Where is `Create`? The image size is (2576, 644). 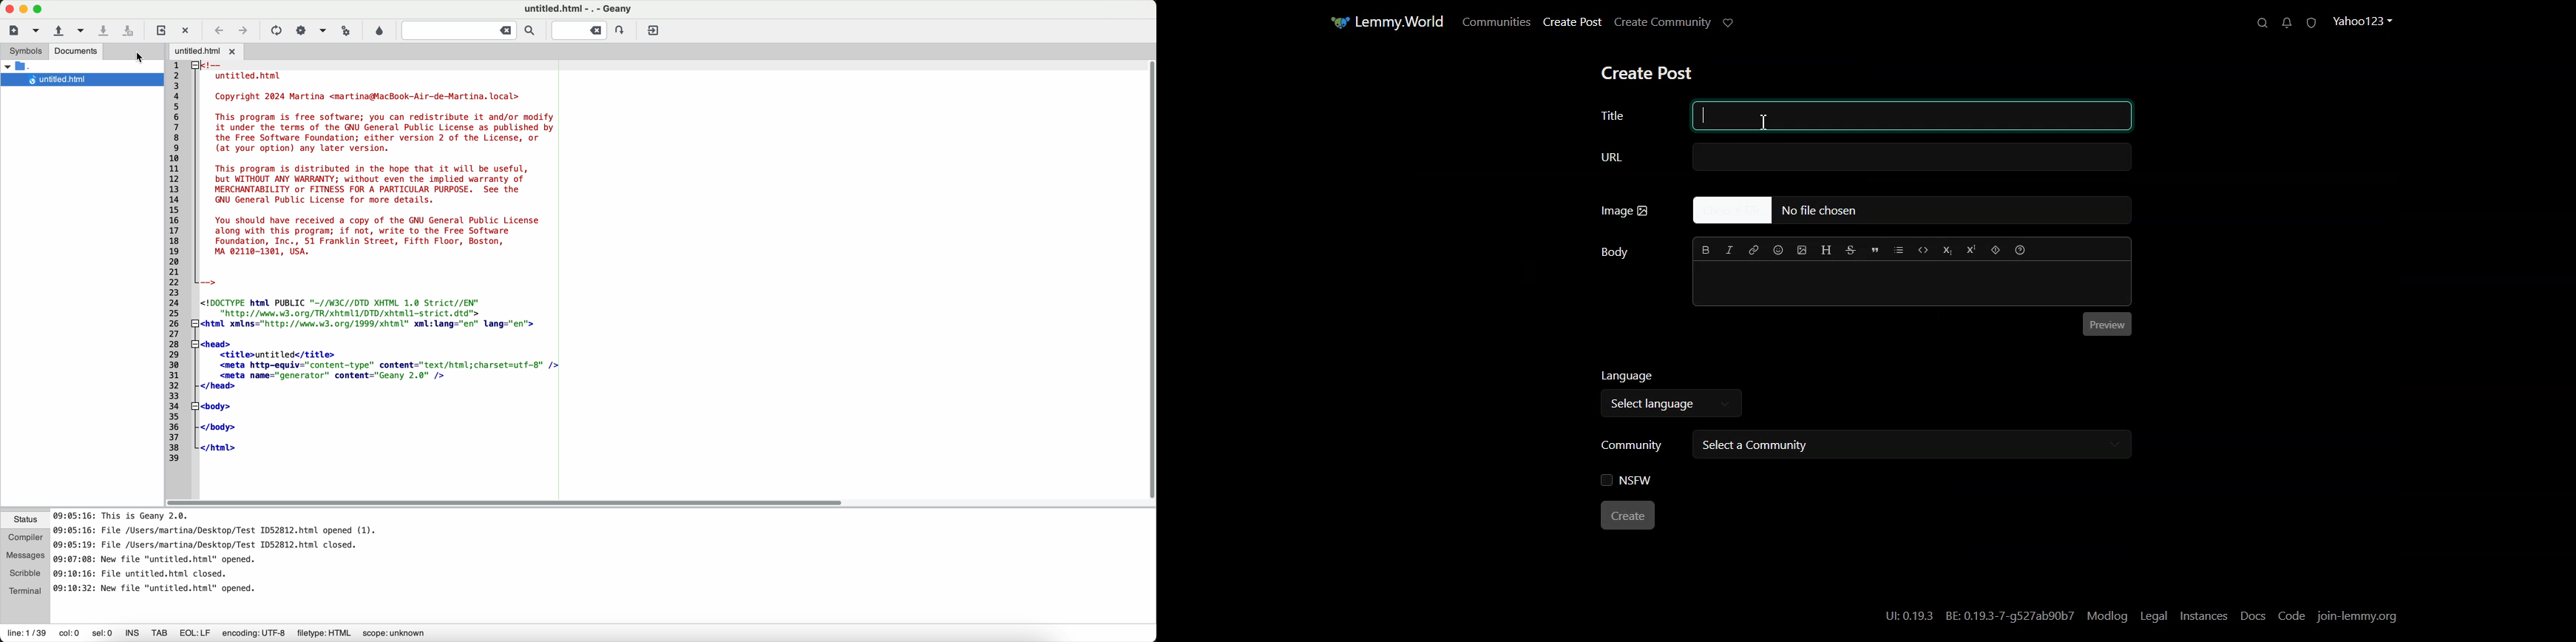 Create is located at coordinates (1630, 516).